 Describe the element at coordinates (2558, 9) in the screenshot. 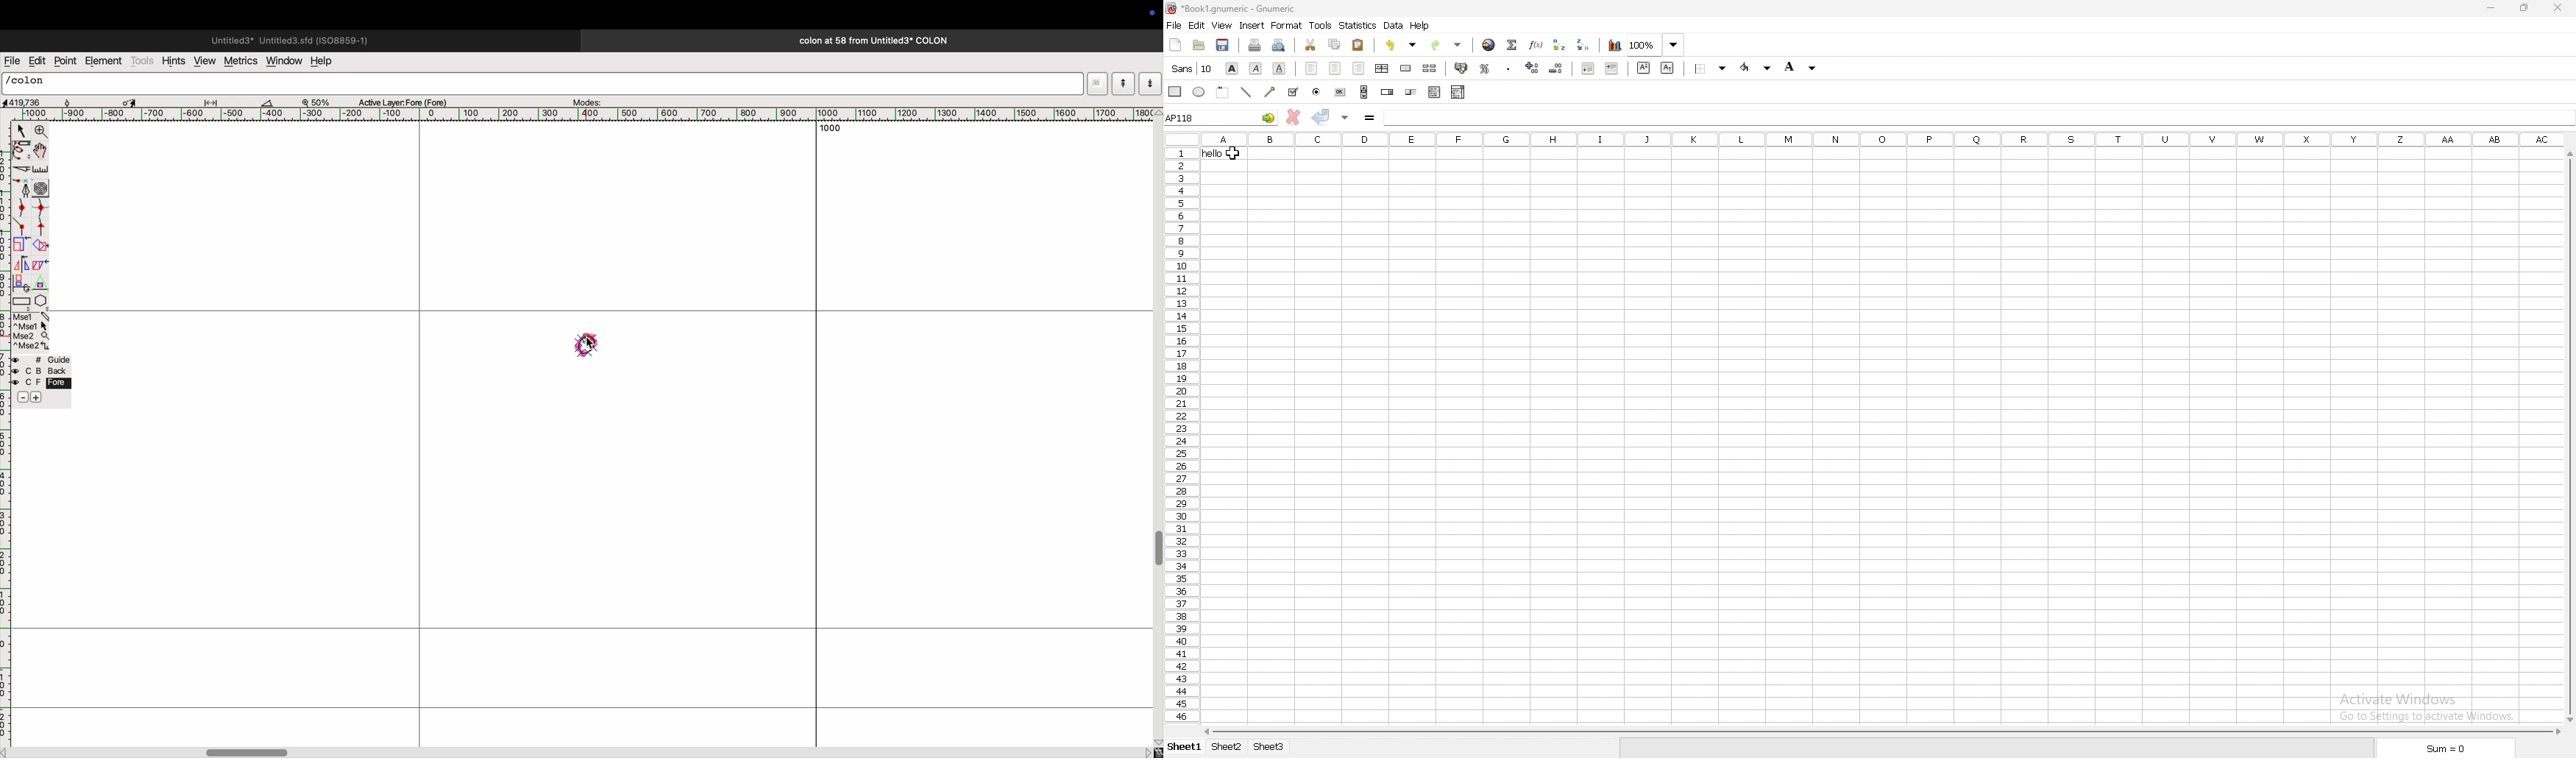

I see `close` at that location.